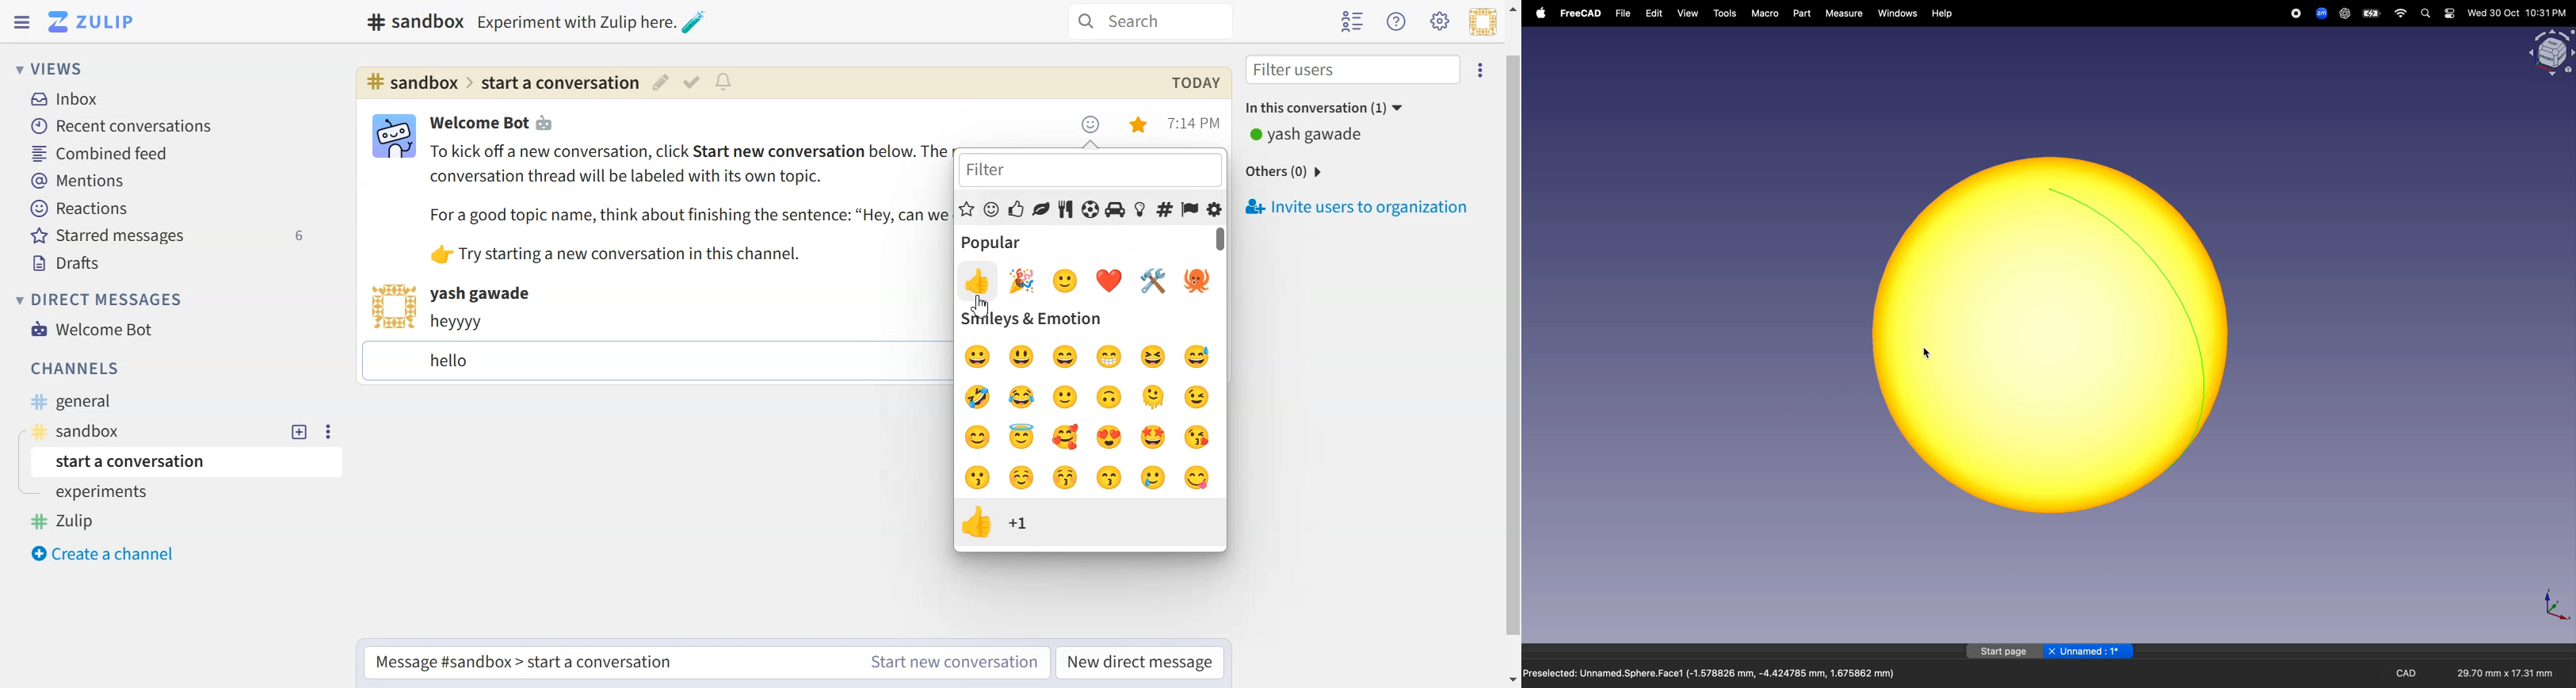 The image size is (2576, 700). Describe the element at coordinates (392, 306) in the screenshot. I see `View user card` at that location.